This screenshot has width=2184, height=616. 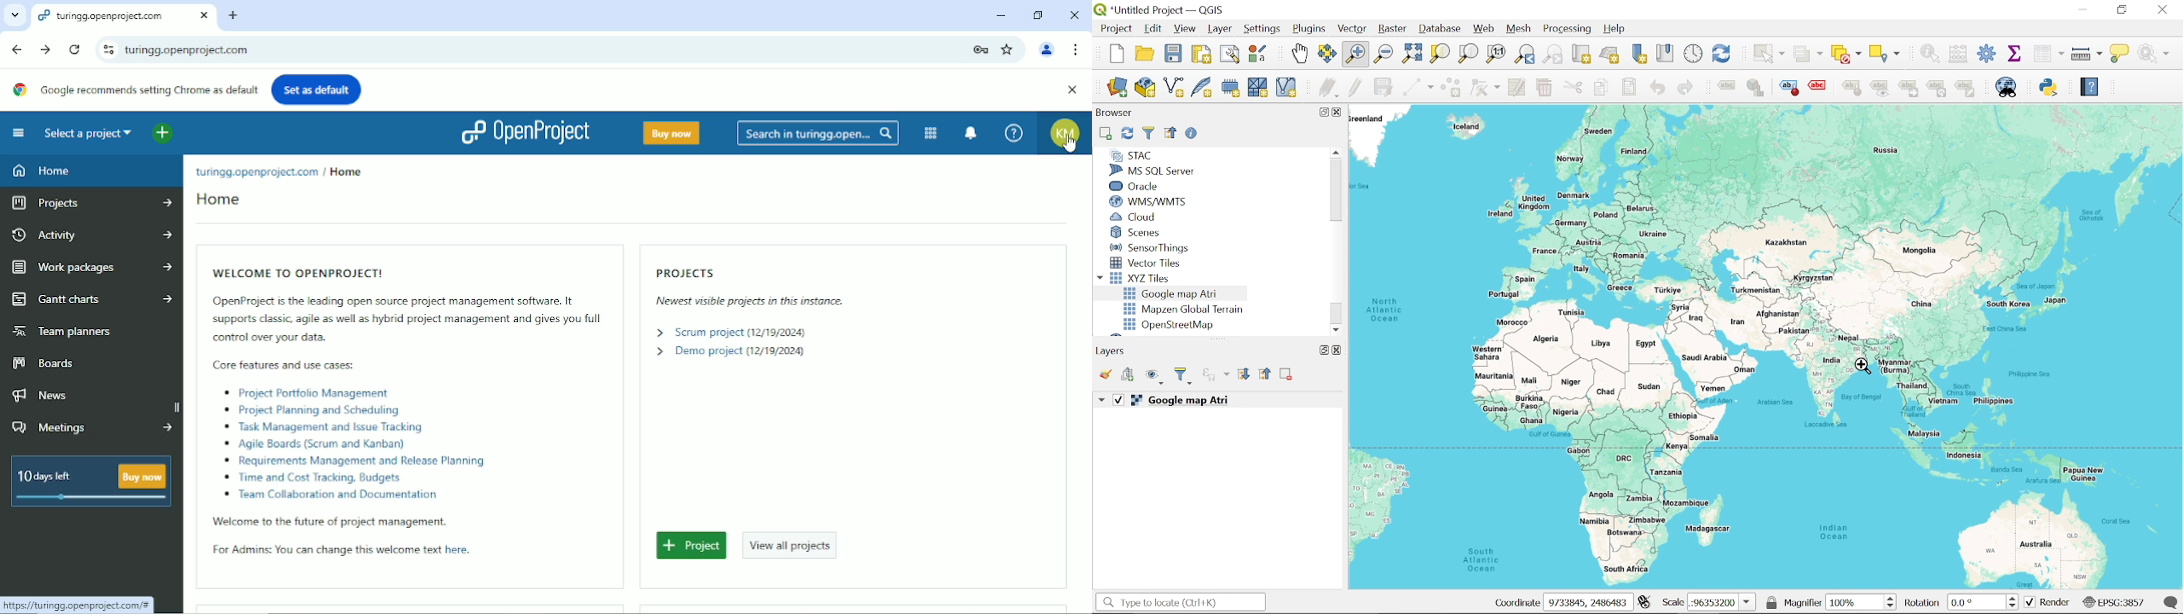 I want to click on Close, so click(x=2164, y=10).